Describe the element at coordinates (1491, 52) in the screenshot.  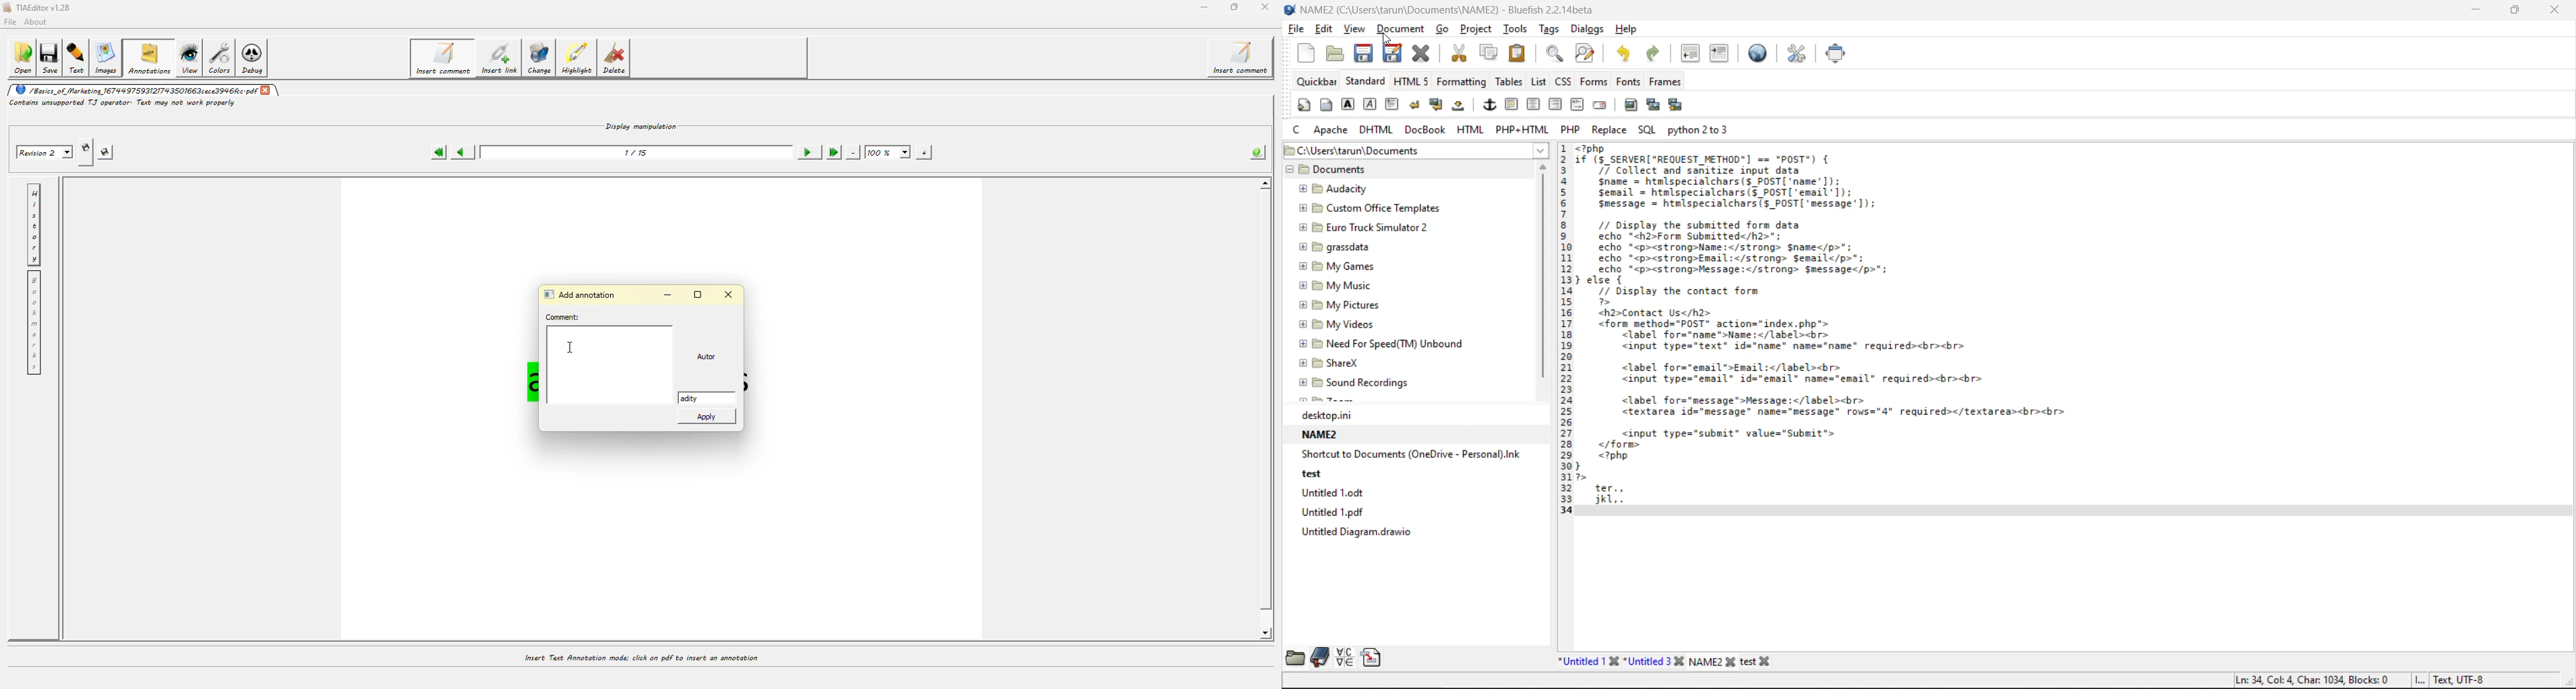
I see `copy` at that location.